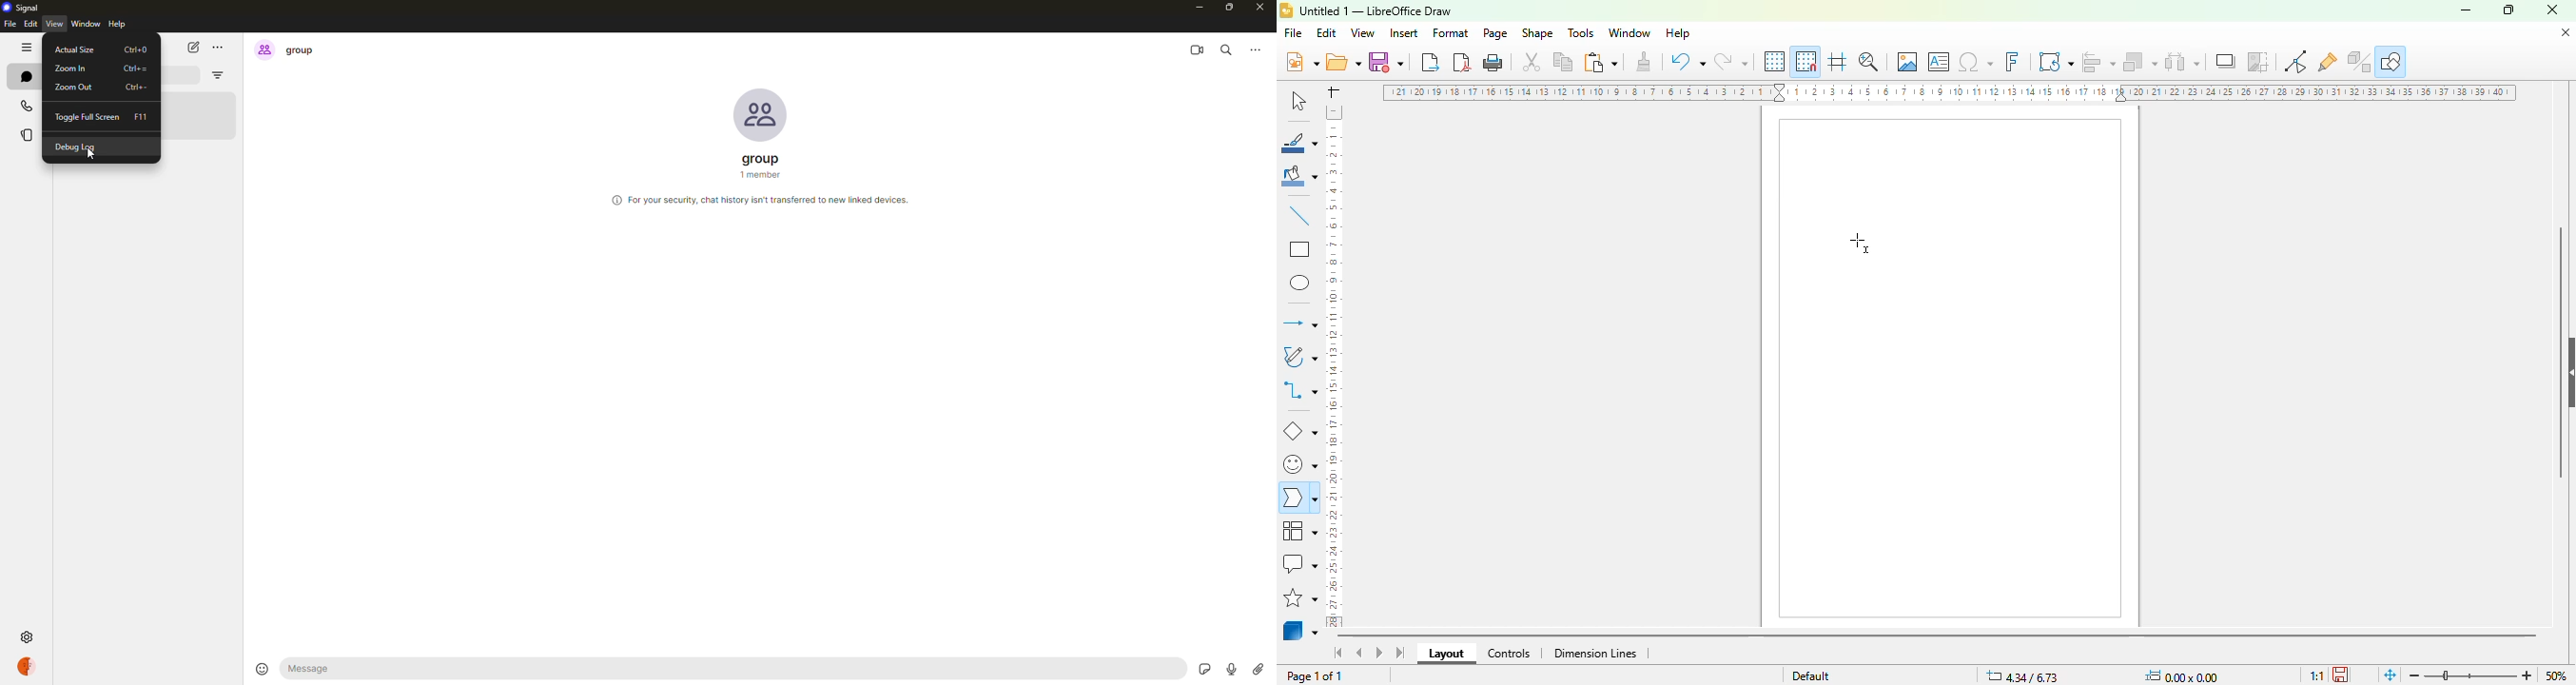  What do you see at coordinates (1580, 32) in the screenshot?
I see `tools` at bounding box center [1580, 32].